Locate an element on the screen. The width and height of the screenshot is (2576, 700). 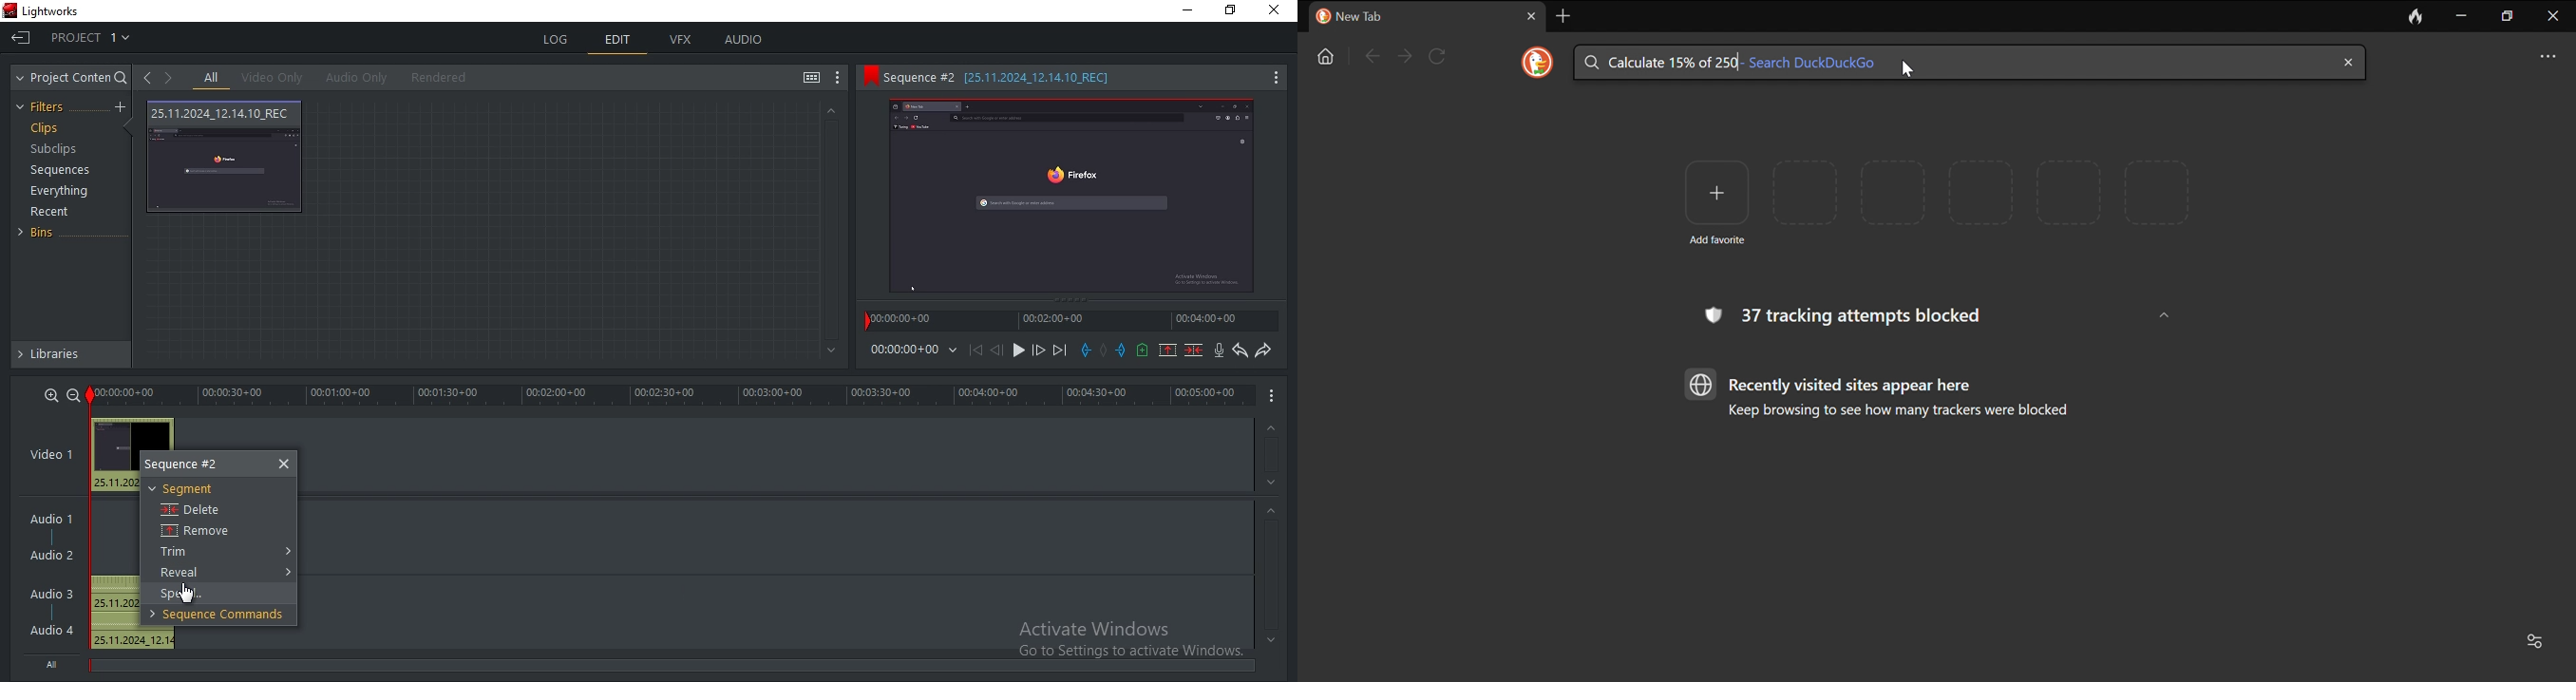
Go back is located at coordinates (1370, 55).